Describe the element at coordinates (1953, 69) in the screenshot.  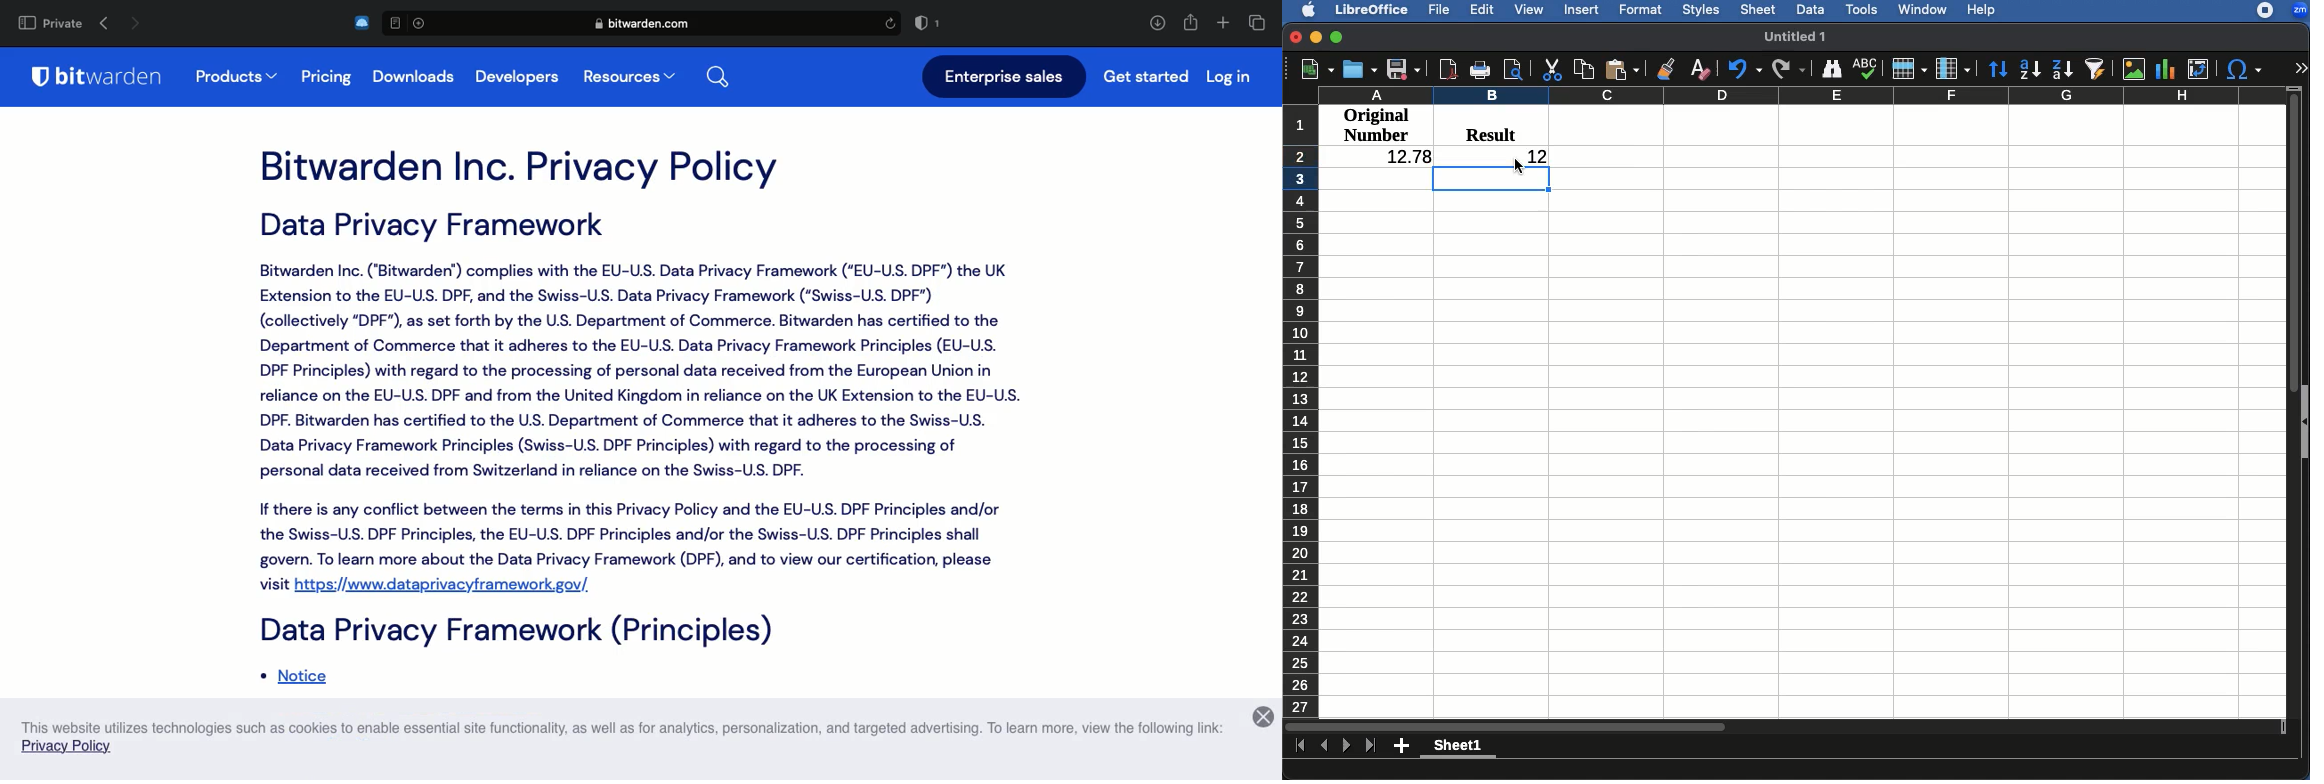
I see `Column` at that location.